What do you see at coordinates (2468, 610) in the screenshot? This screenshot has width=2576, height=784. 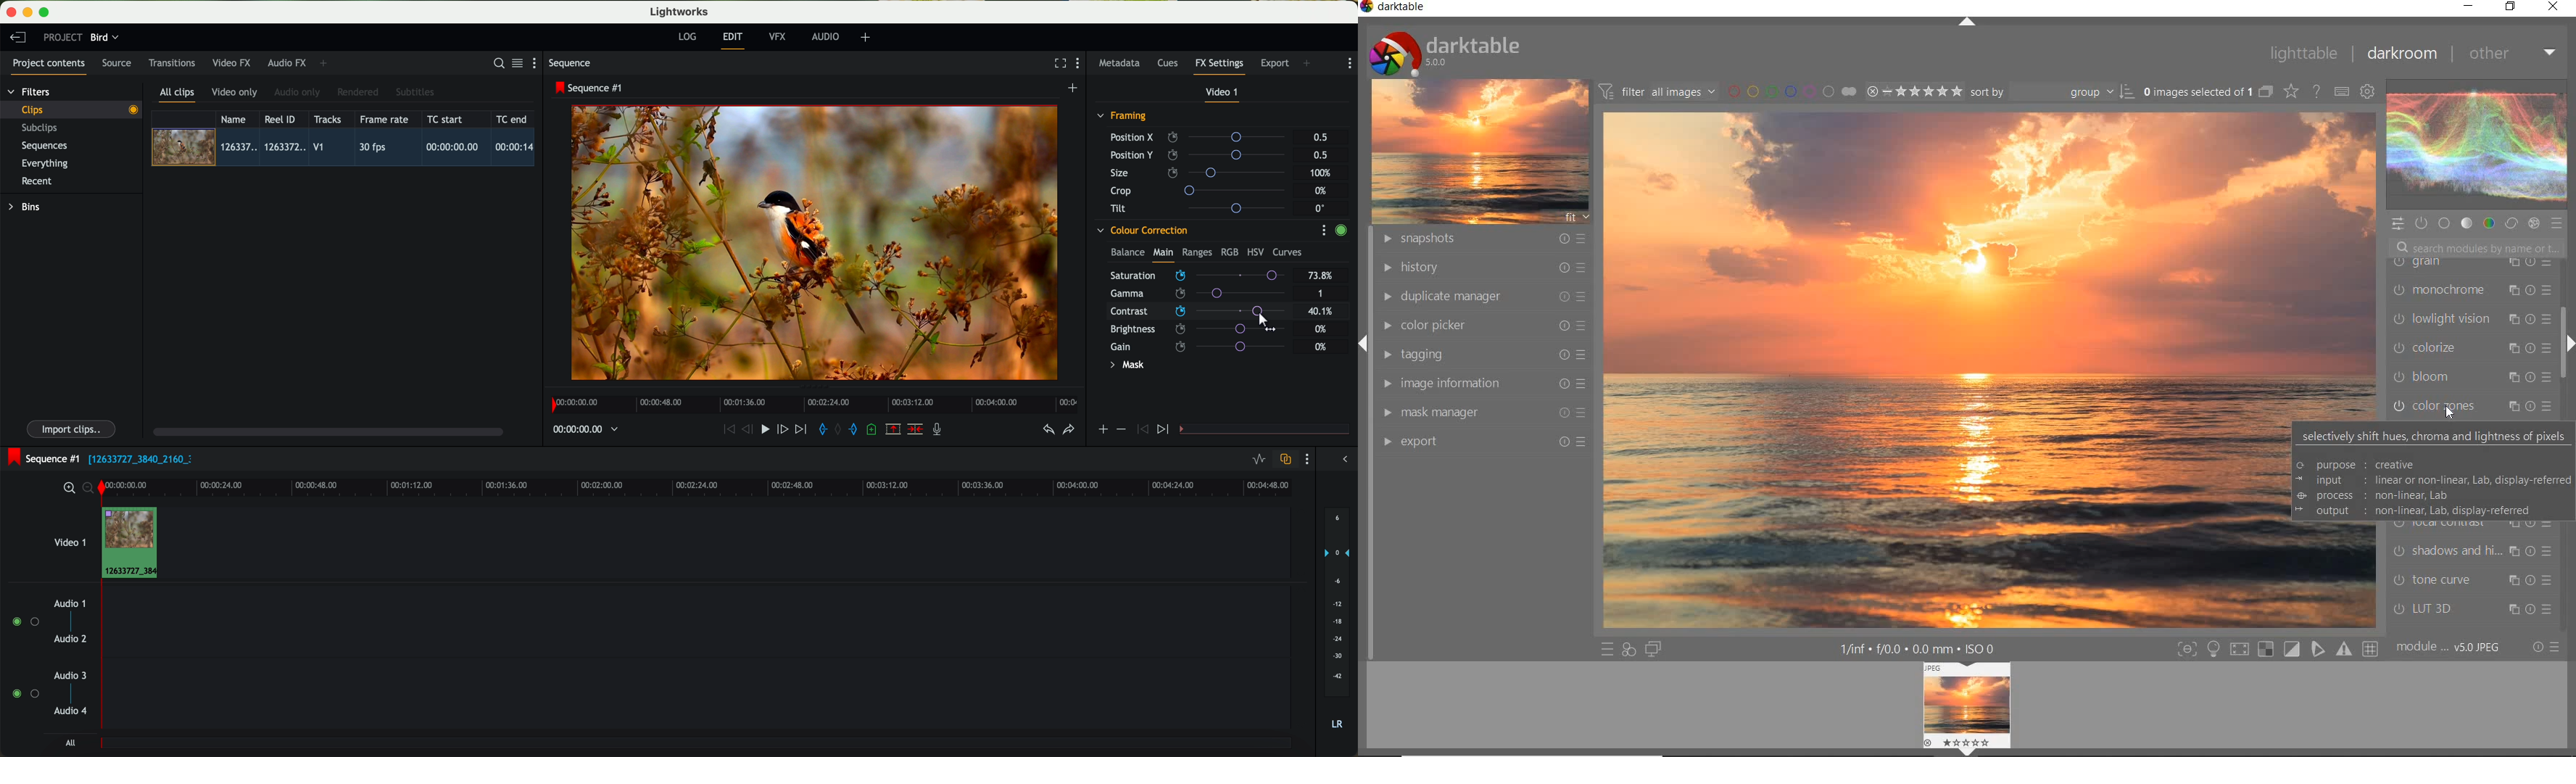 I see `LUT 3D` at bounding box center [2468, 610].